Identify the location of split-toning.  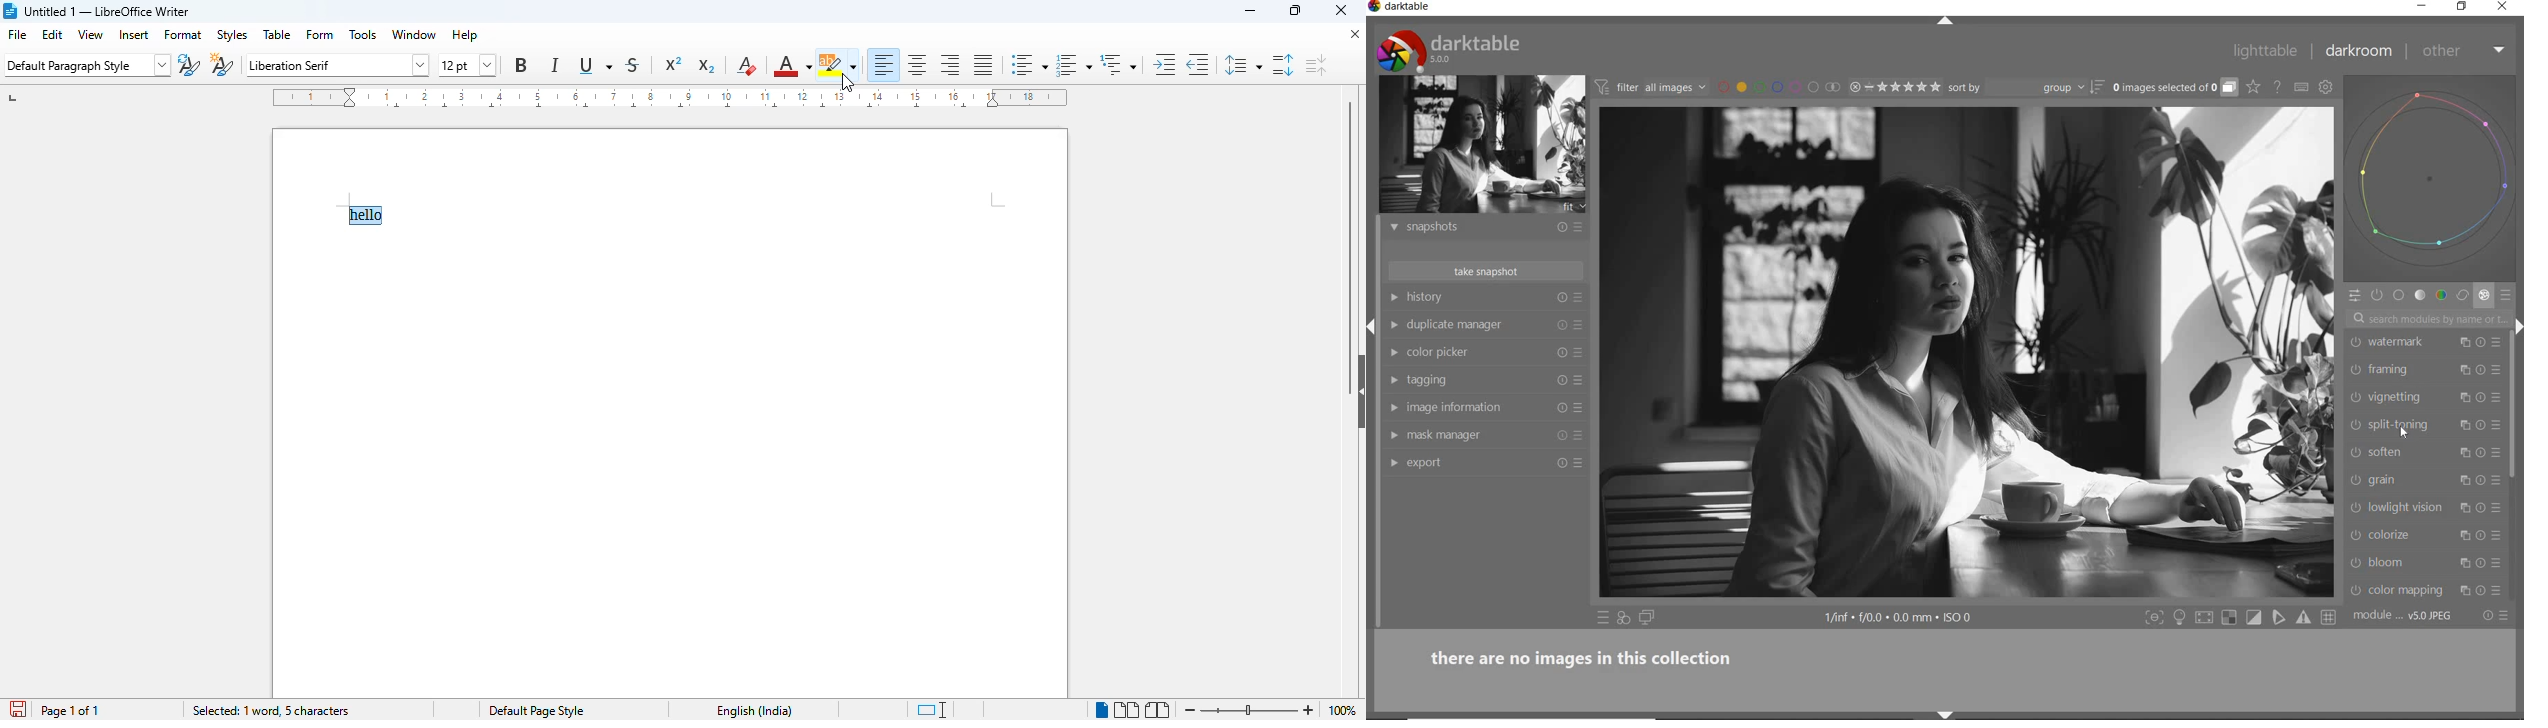
(2409, 425).